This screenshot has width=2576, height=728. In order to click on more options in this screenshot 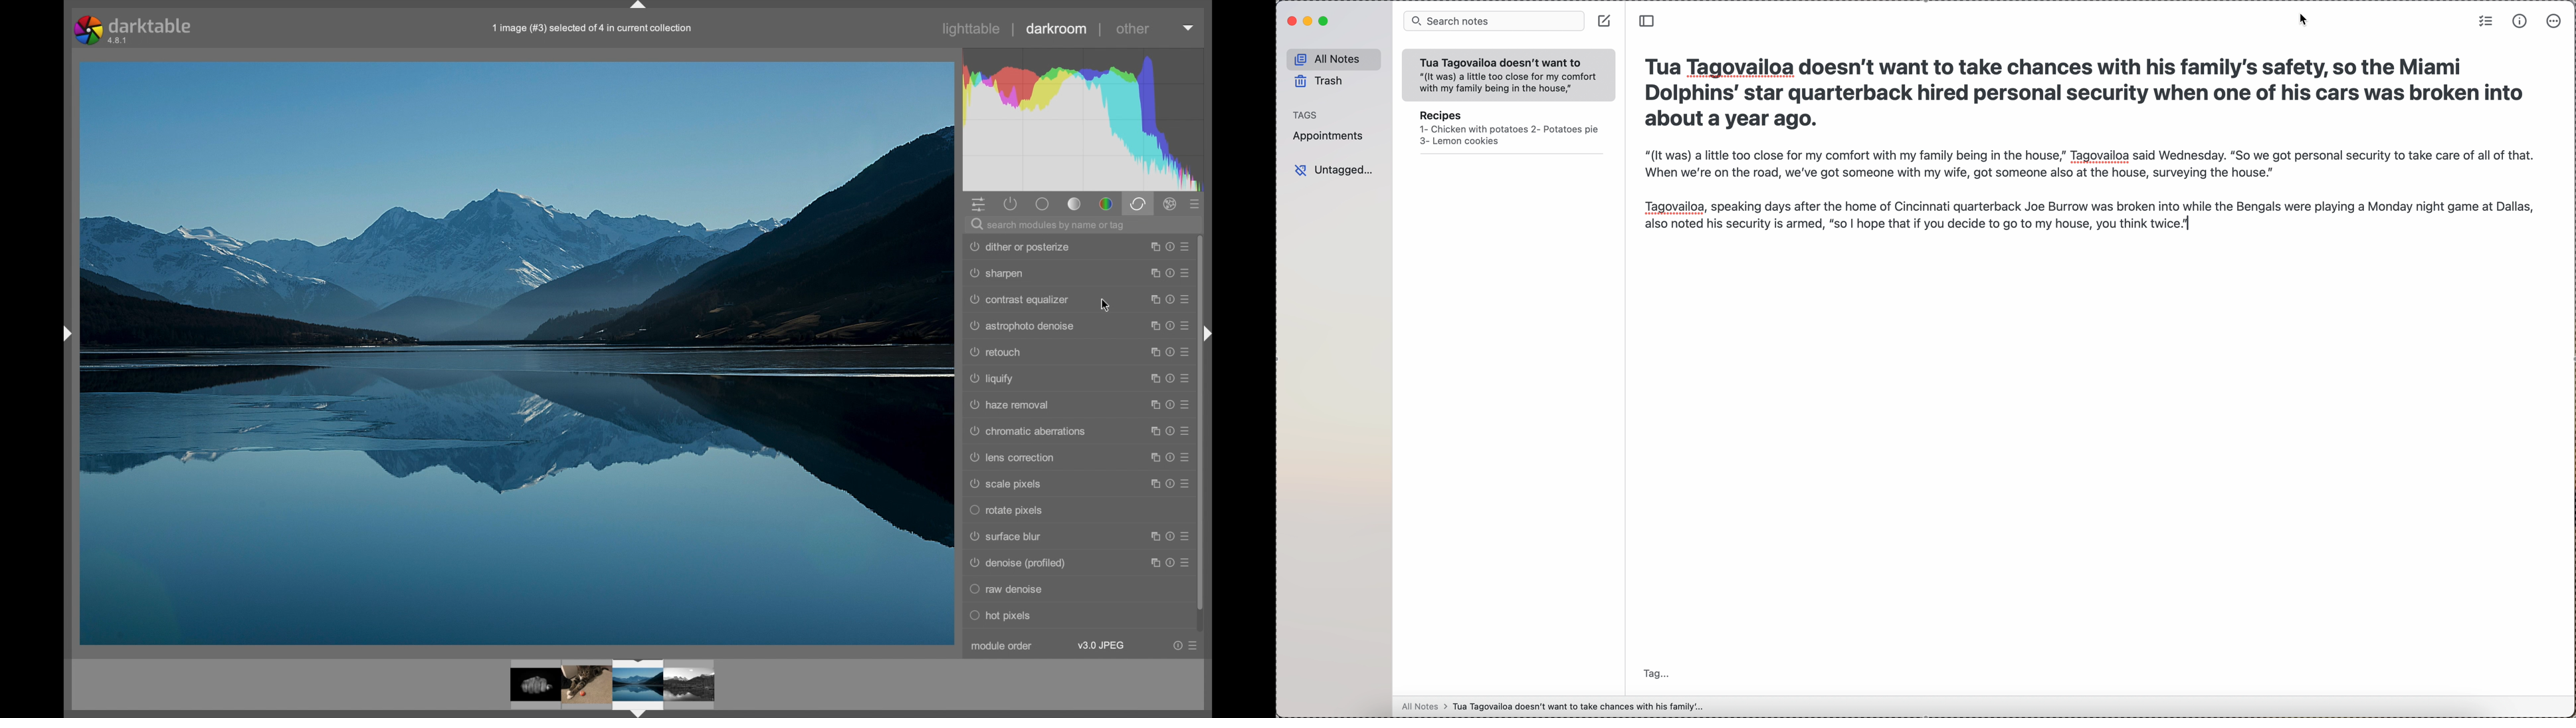, I will do `click(2554, 22)`.